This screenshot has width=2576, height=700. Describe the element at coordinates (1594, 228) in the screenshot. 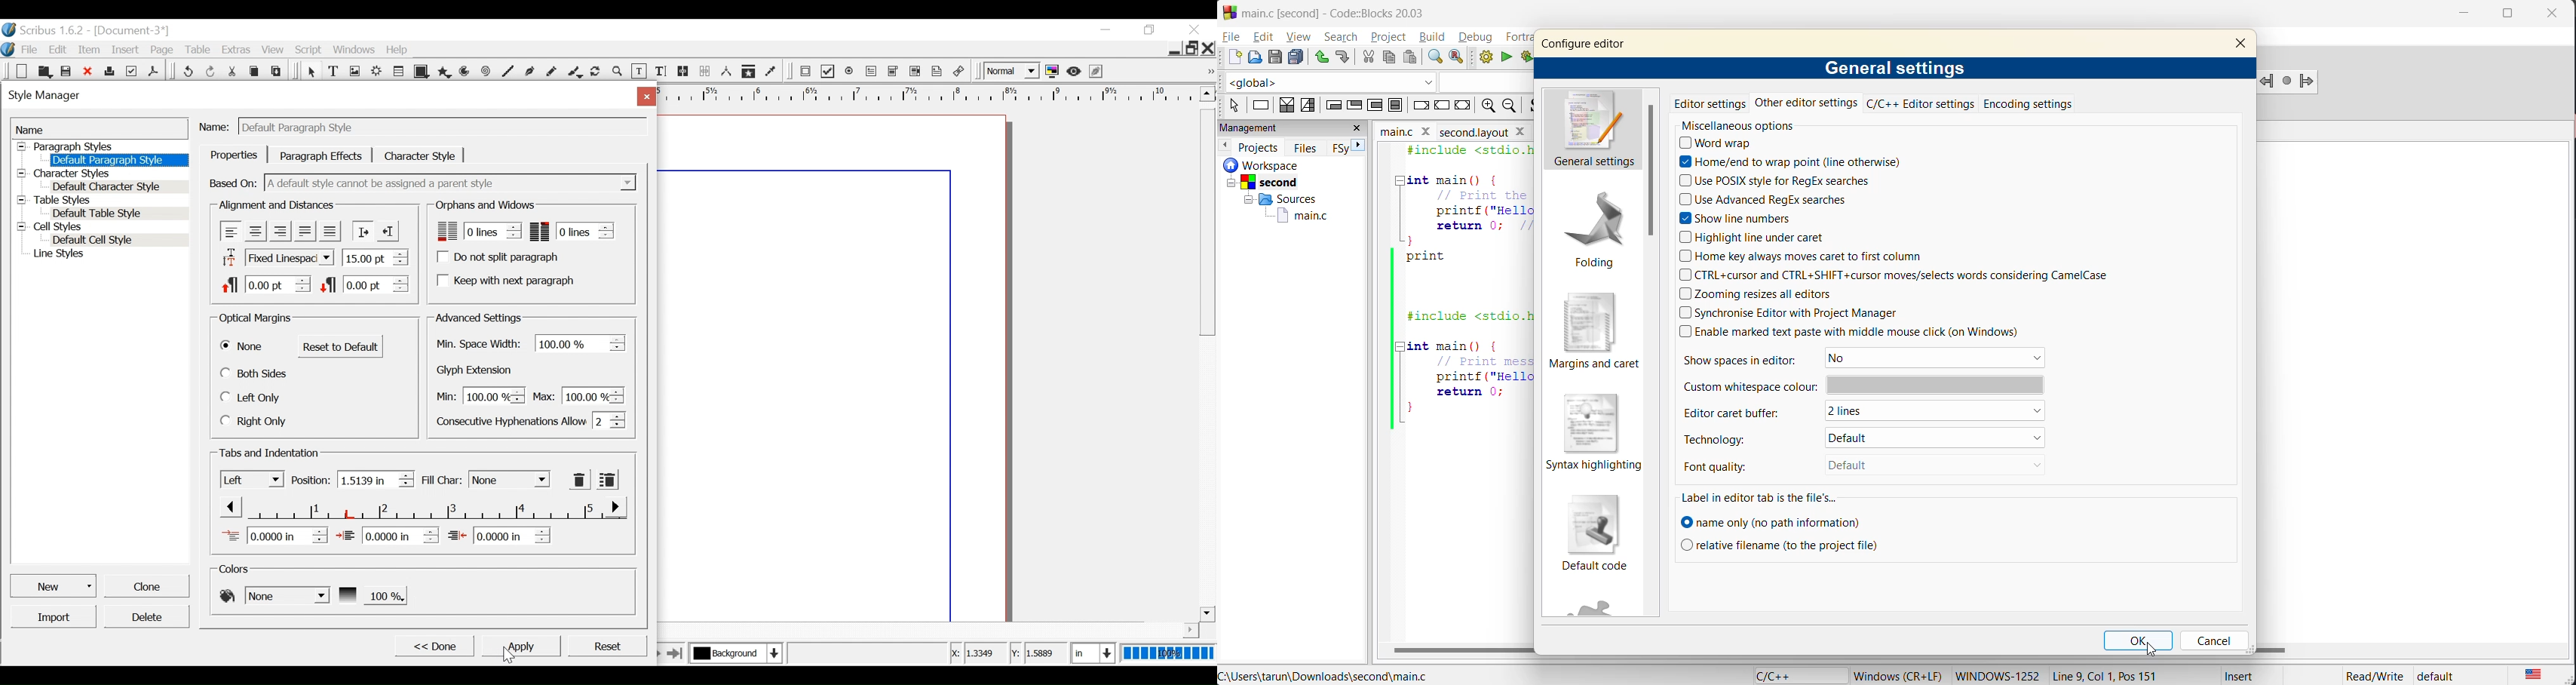

I see `folding` at that location.